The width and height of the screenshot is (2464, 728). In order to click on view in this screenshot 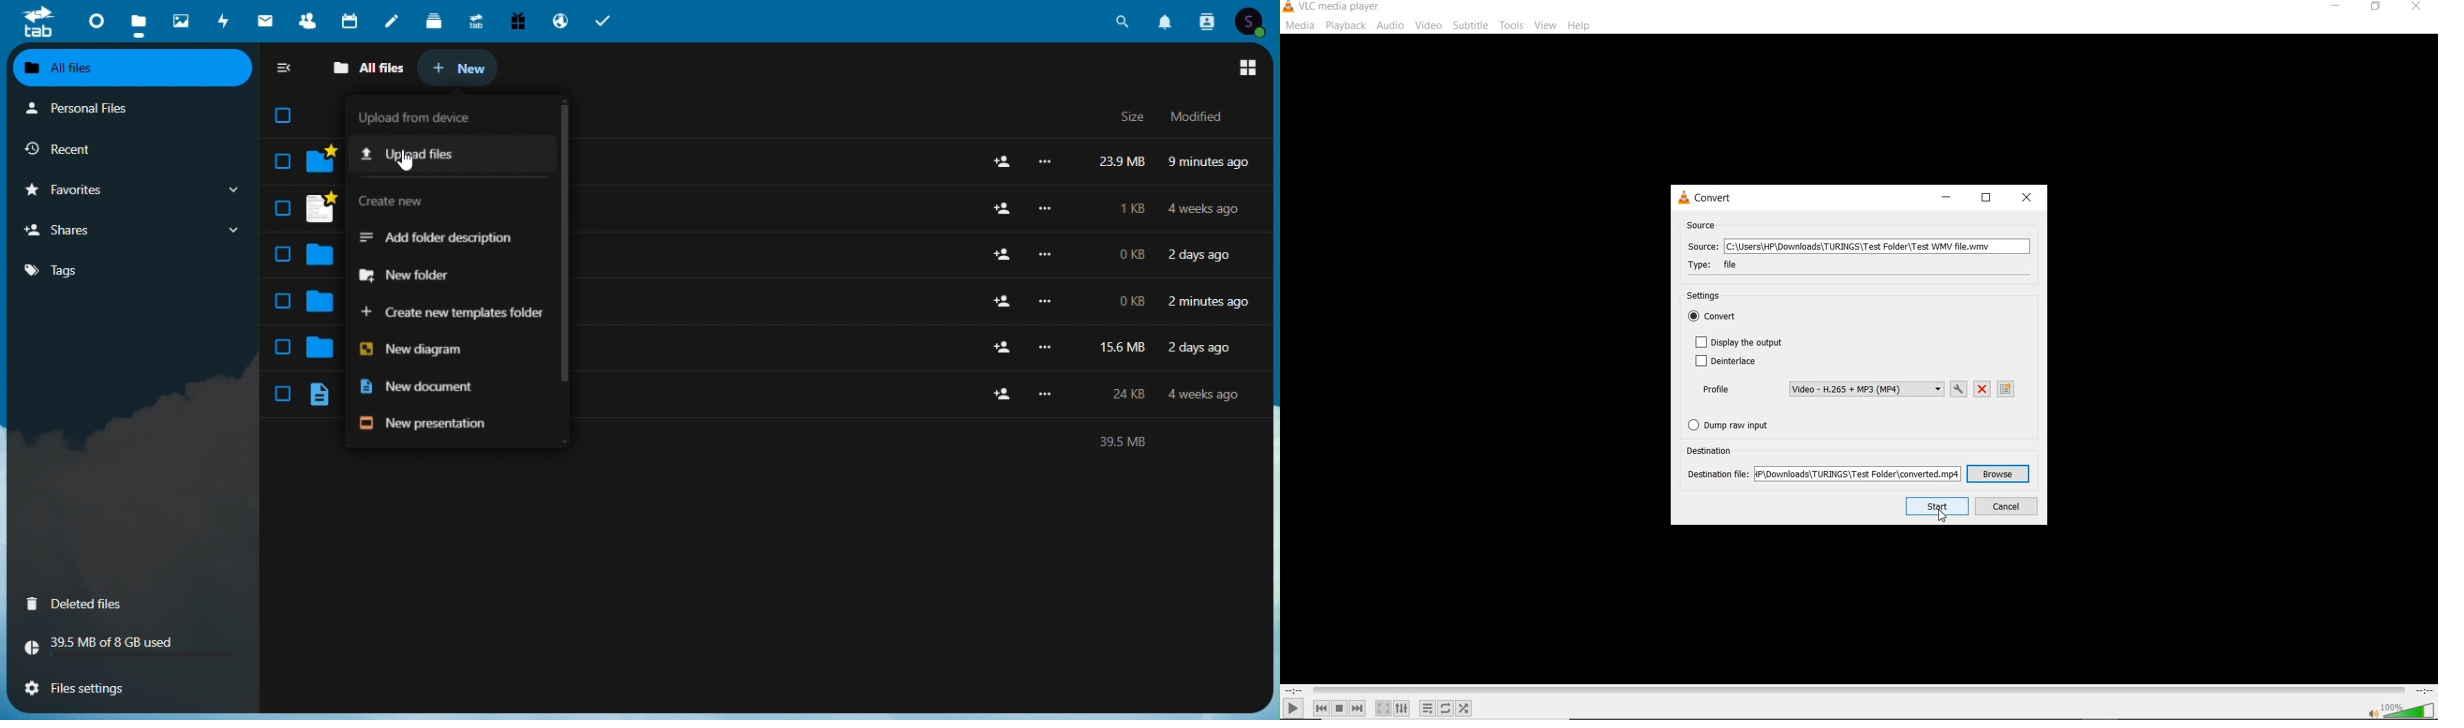, I will do `click(1546, 26)`.